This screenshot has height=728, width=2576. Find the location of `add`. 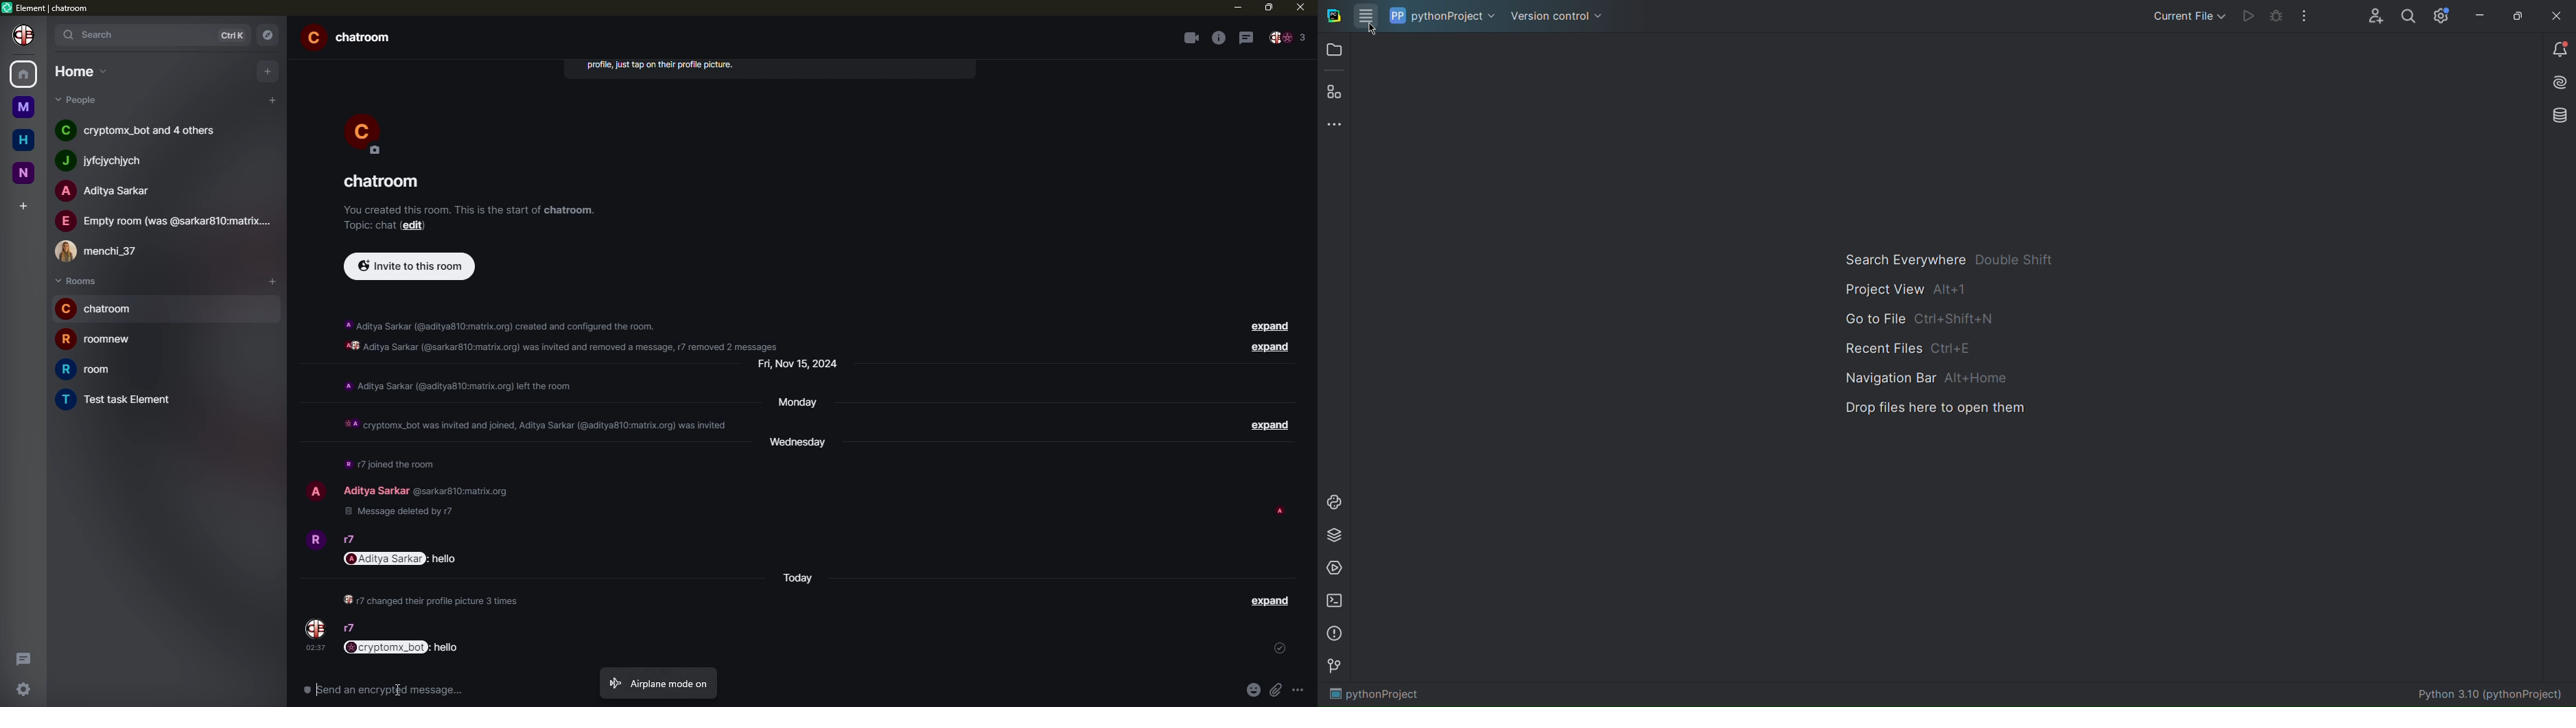

add is located at coordinates (22, 203).